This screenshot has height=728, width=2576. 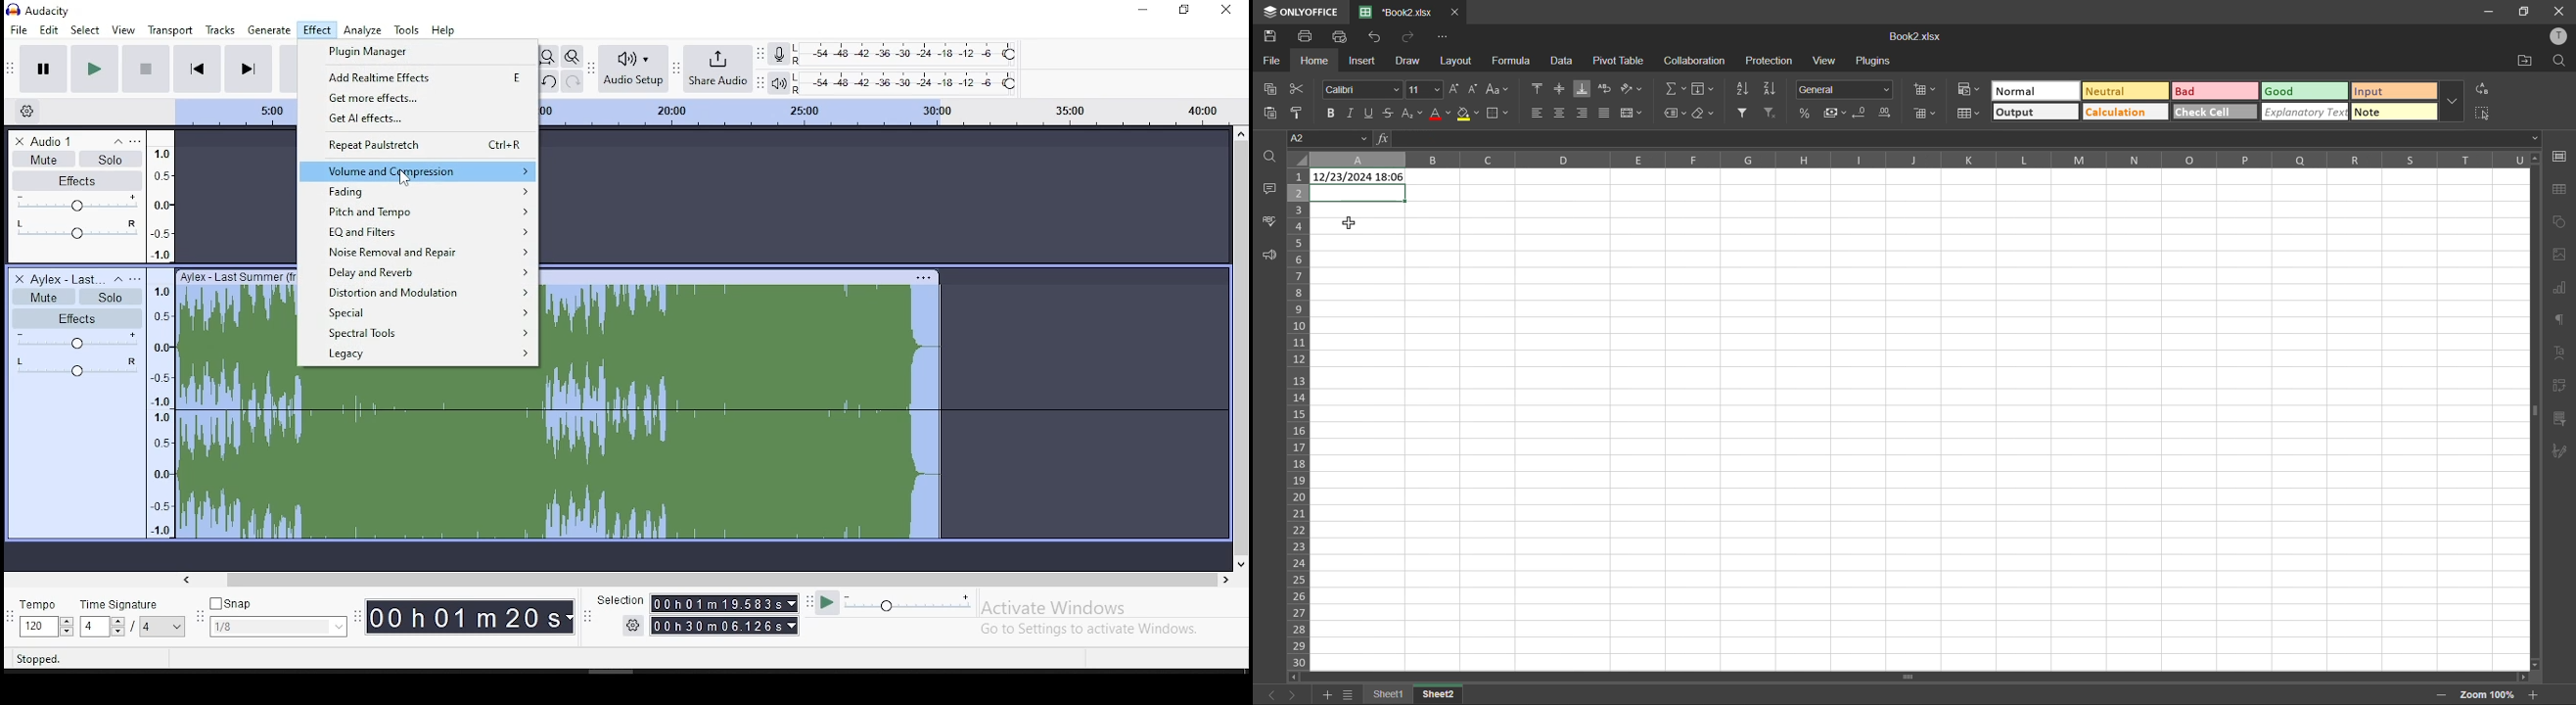 I want to click on home, so click(x=1315, y=61).